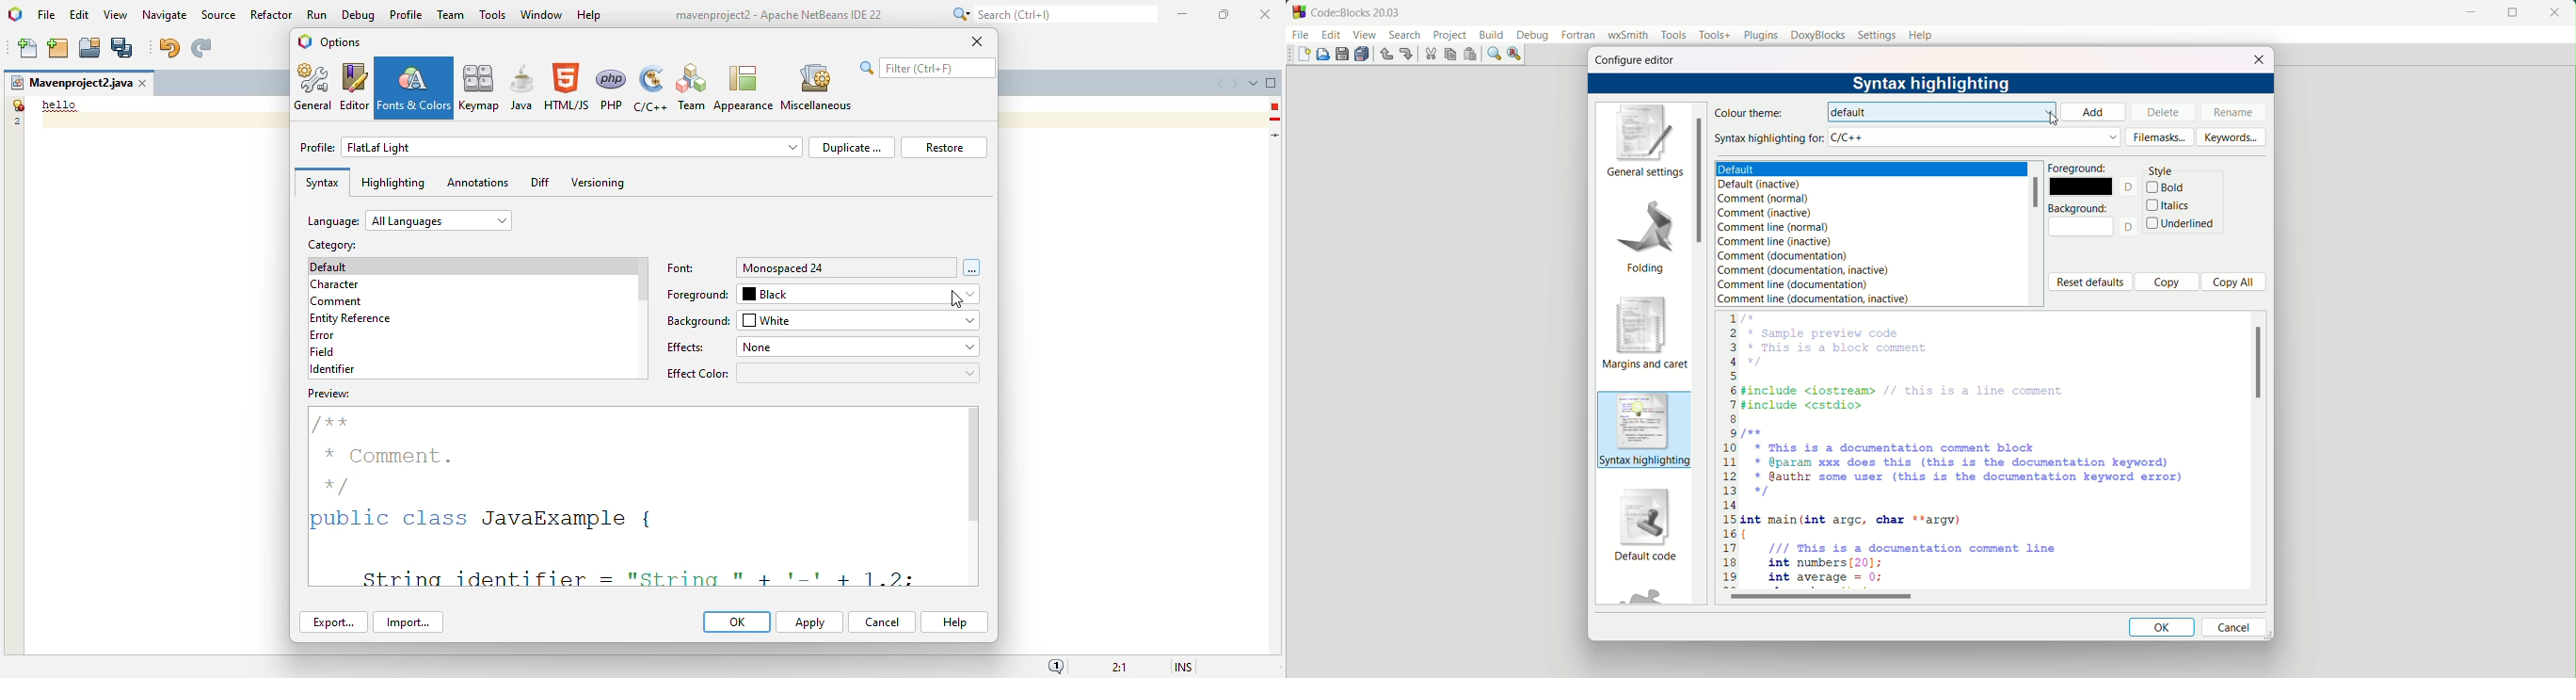  I want to click on ok, so click(2162, 627).